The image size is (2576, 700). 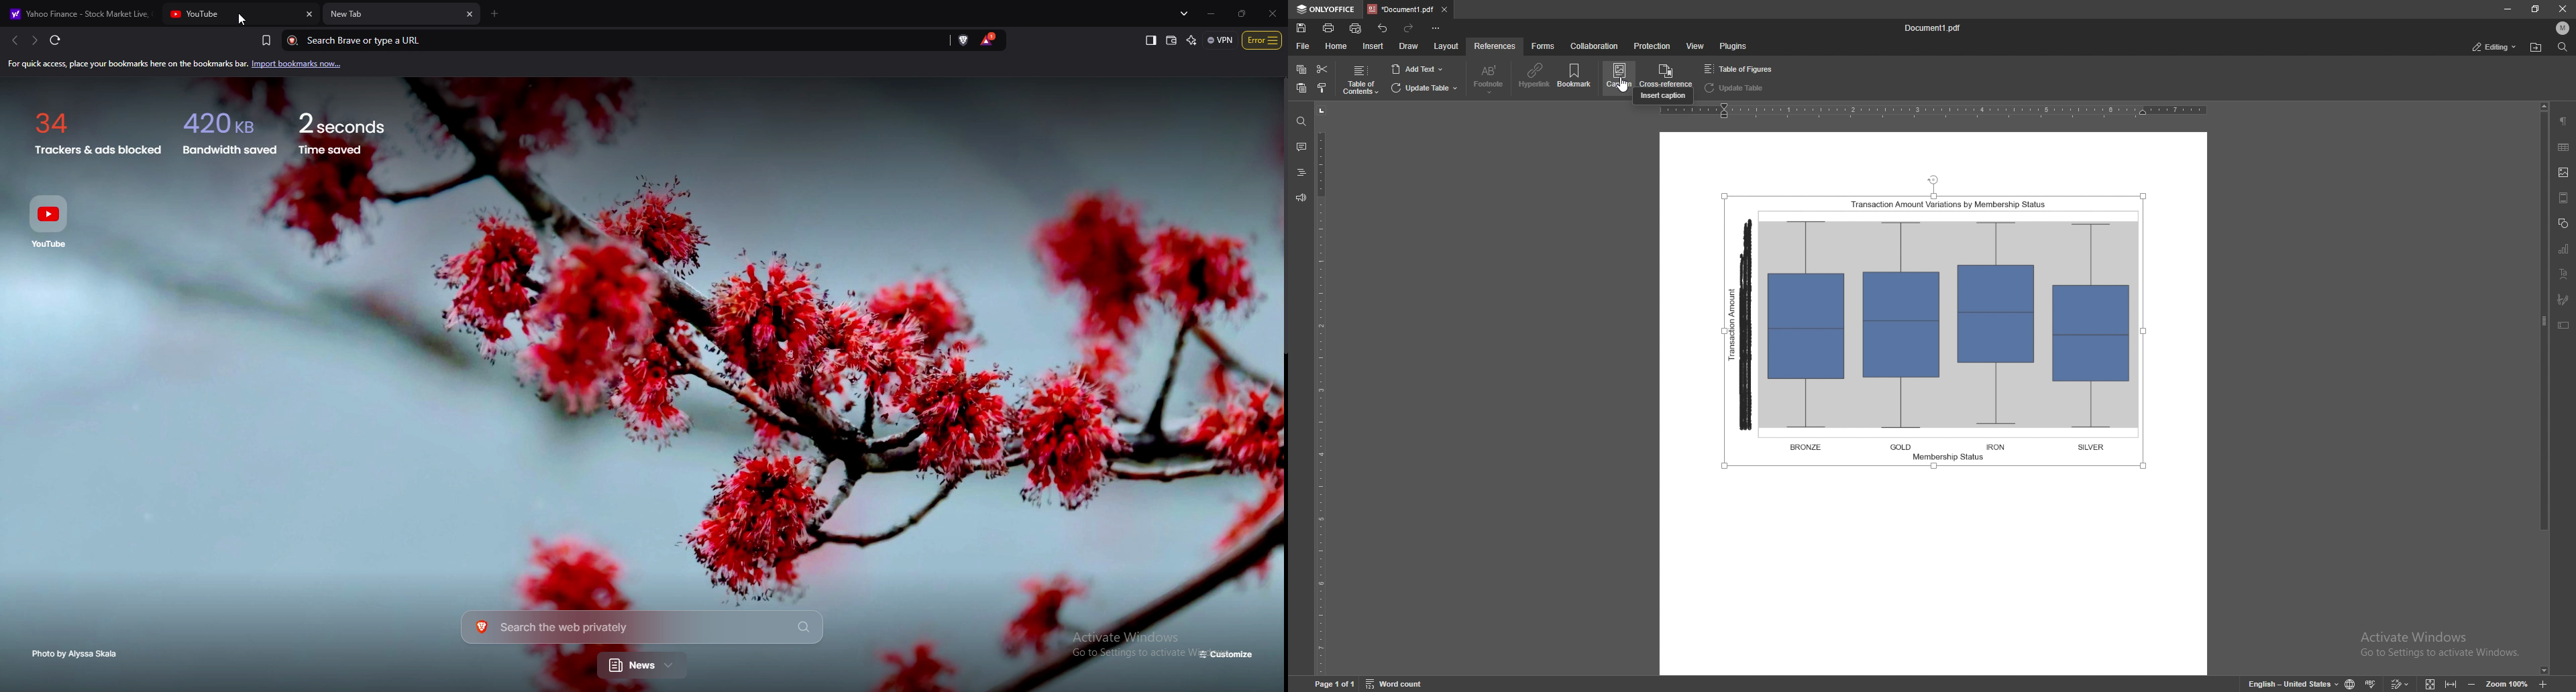 What do you see at coordinates (2472, 683) in the screenshot?
I see `zoom out` at bounding box center [2472, 683].